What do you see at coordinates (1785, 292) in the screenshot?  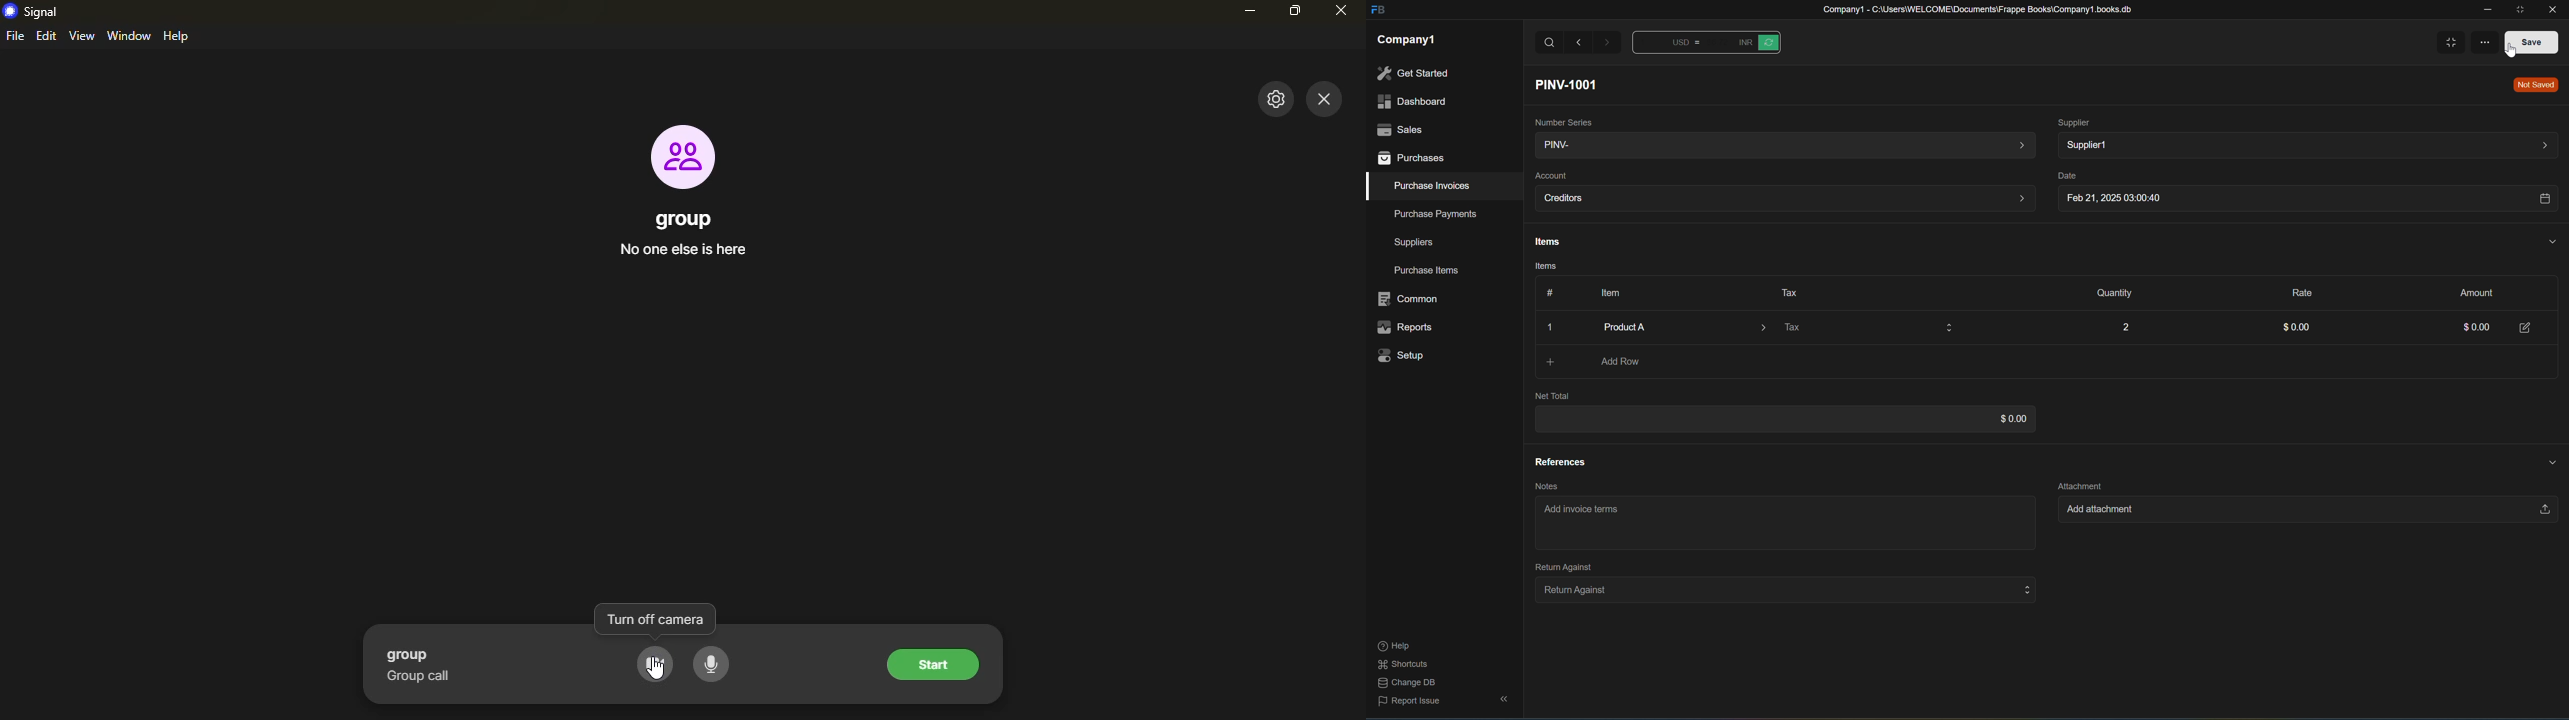 I see `Tax` at bounding box center [1785, 292].